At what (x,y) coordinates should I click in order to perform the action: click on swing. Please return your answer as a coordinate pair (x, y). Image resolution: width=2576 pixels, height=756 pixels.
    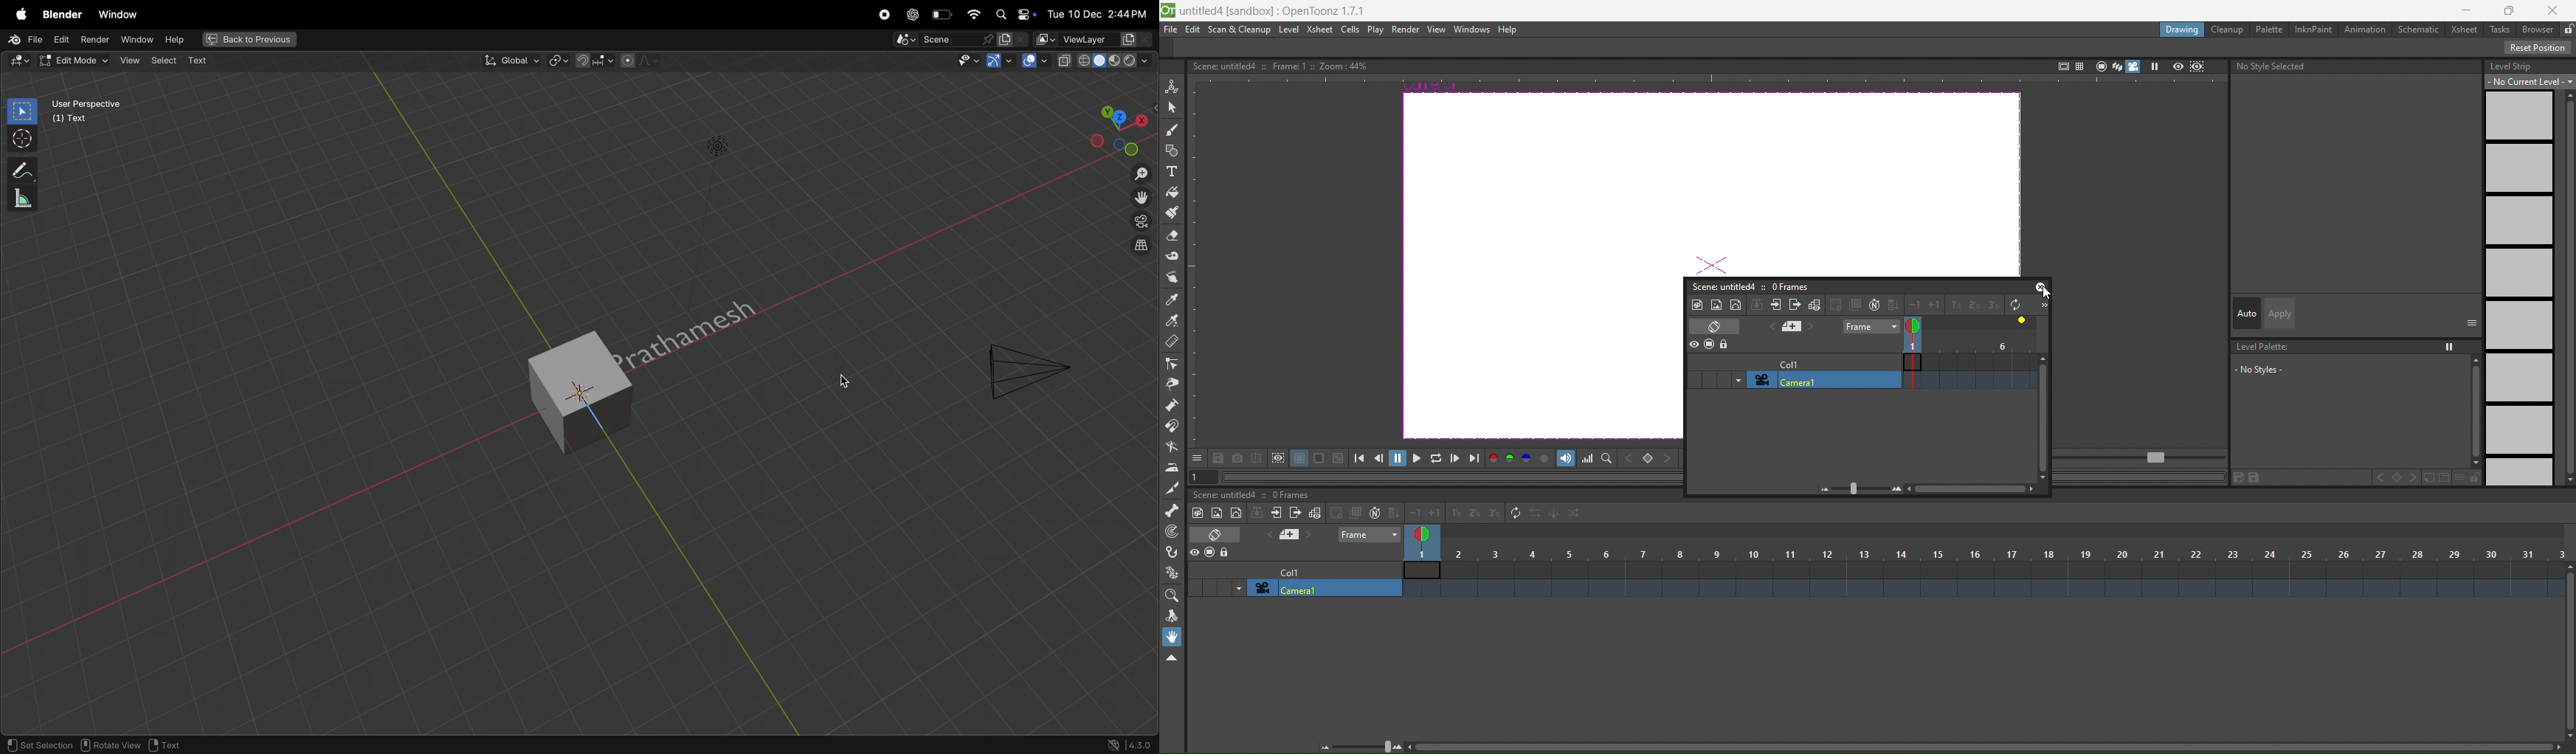
    Looking at the image, I should click on (1555, 516).